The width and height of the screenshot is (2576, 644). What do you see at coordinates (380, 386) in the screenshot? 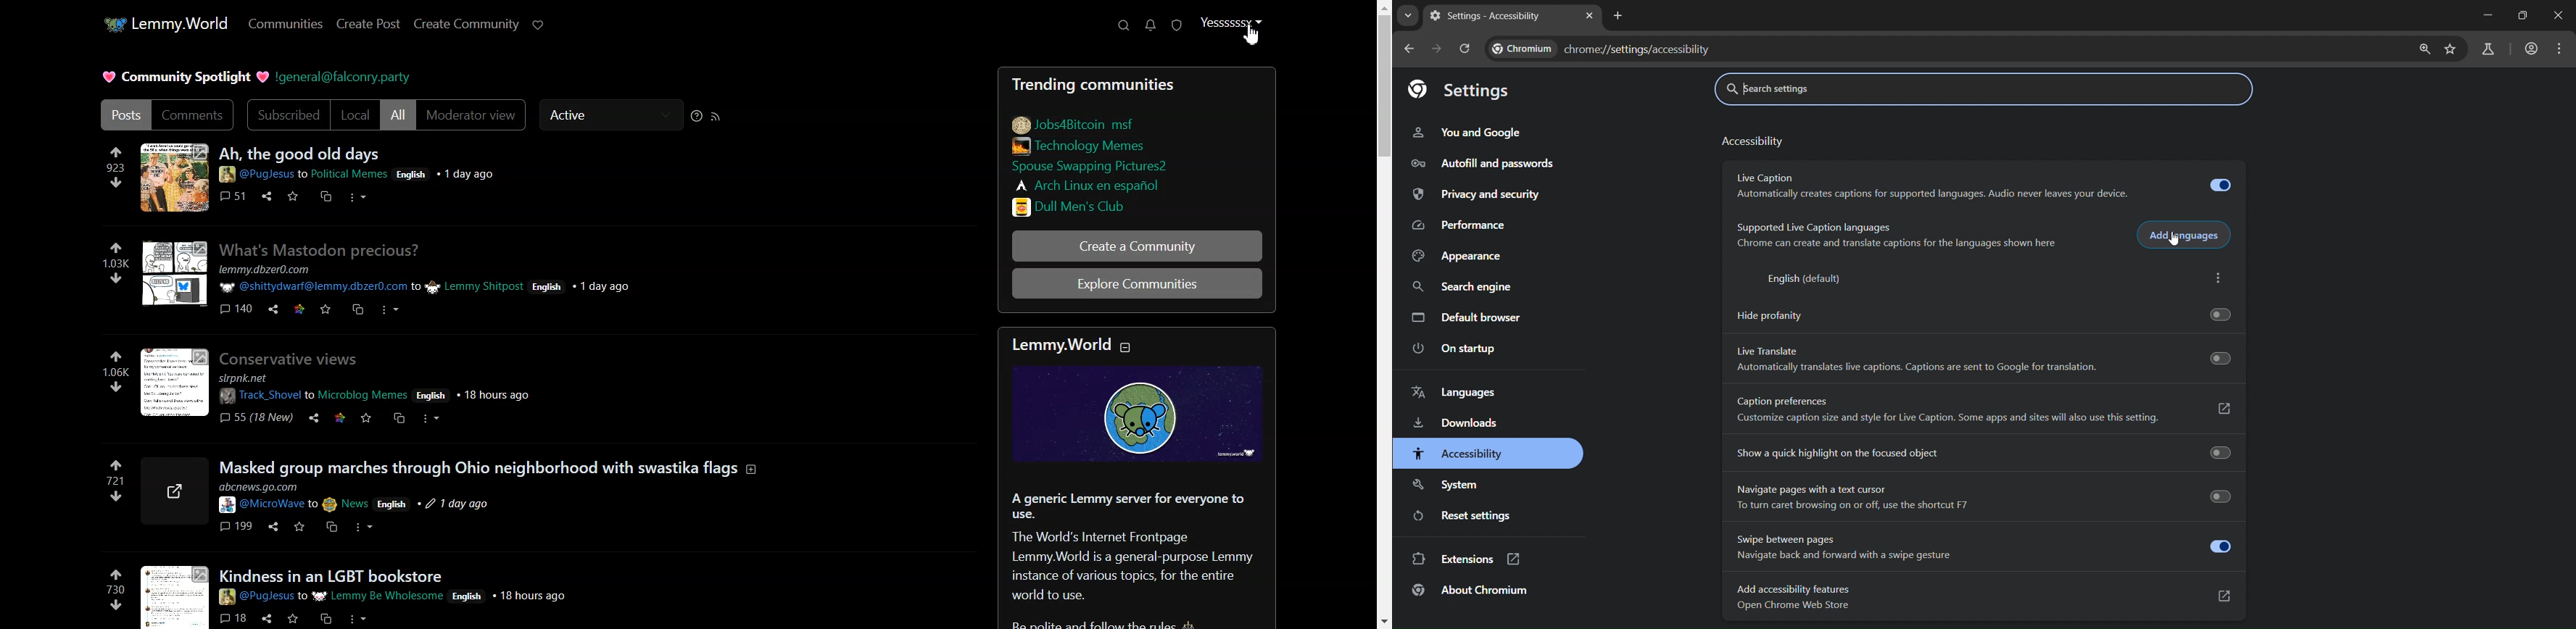
I see `post details` at bounding box center [380, 386].